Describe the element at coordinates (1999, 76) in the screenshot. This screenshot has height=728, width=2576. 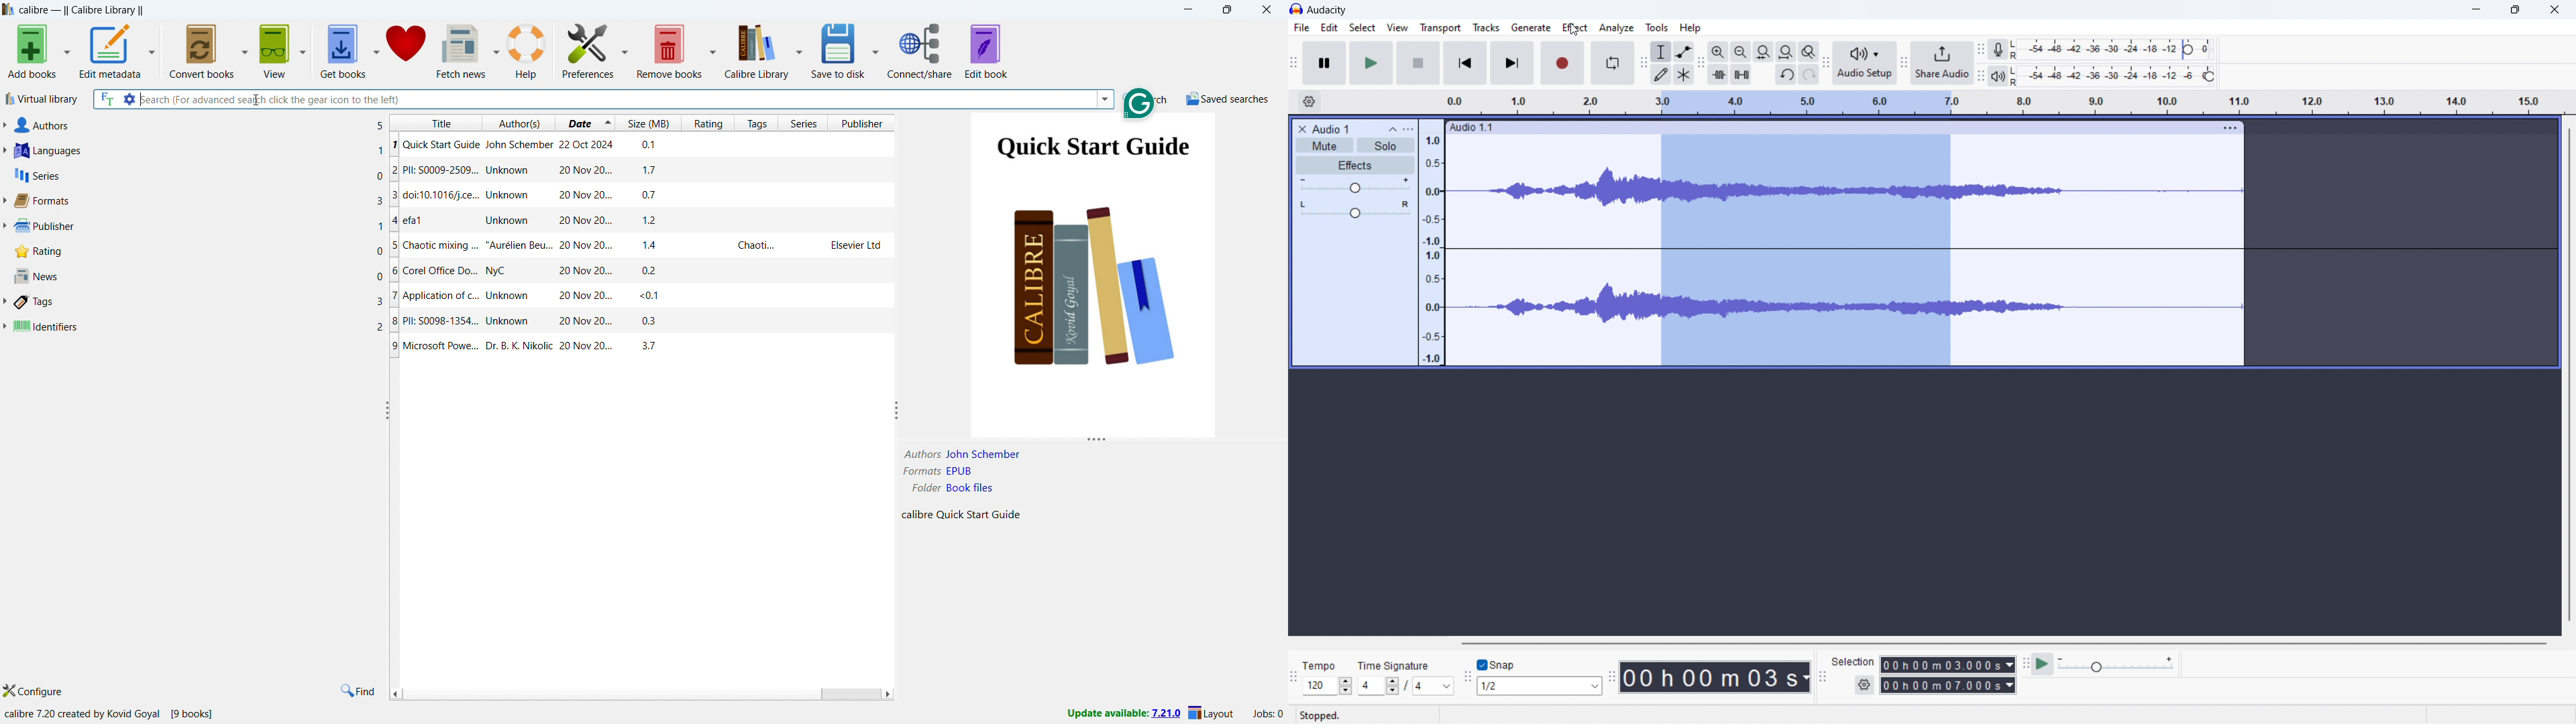
I see `playback meter` at that location.